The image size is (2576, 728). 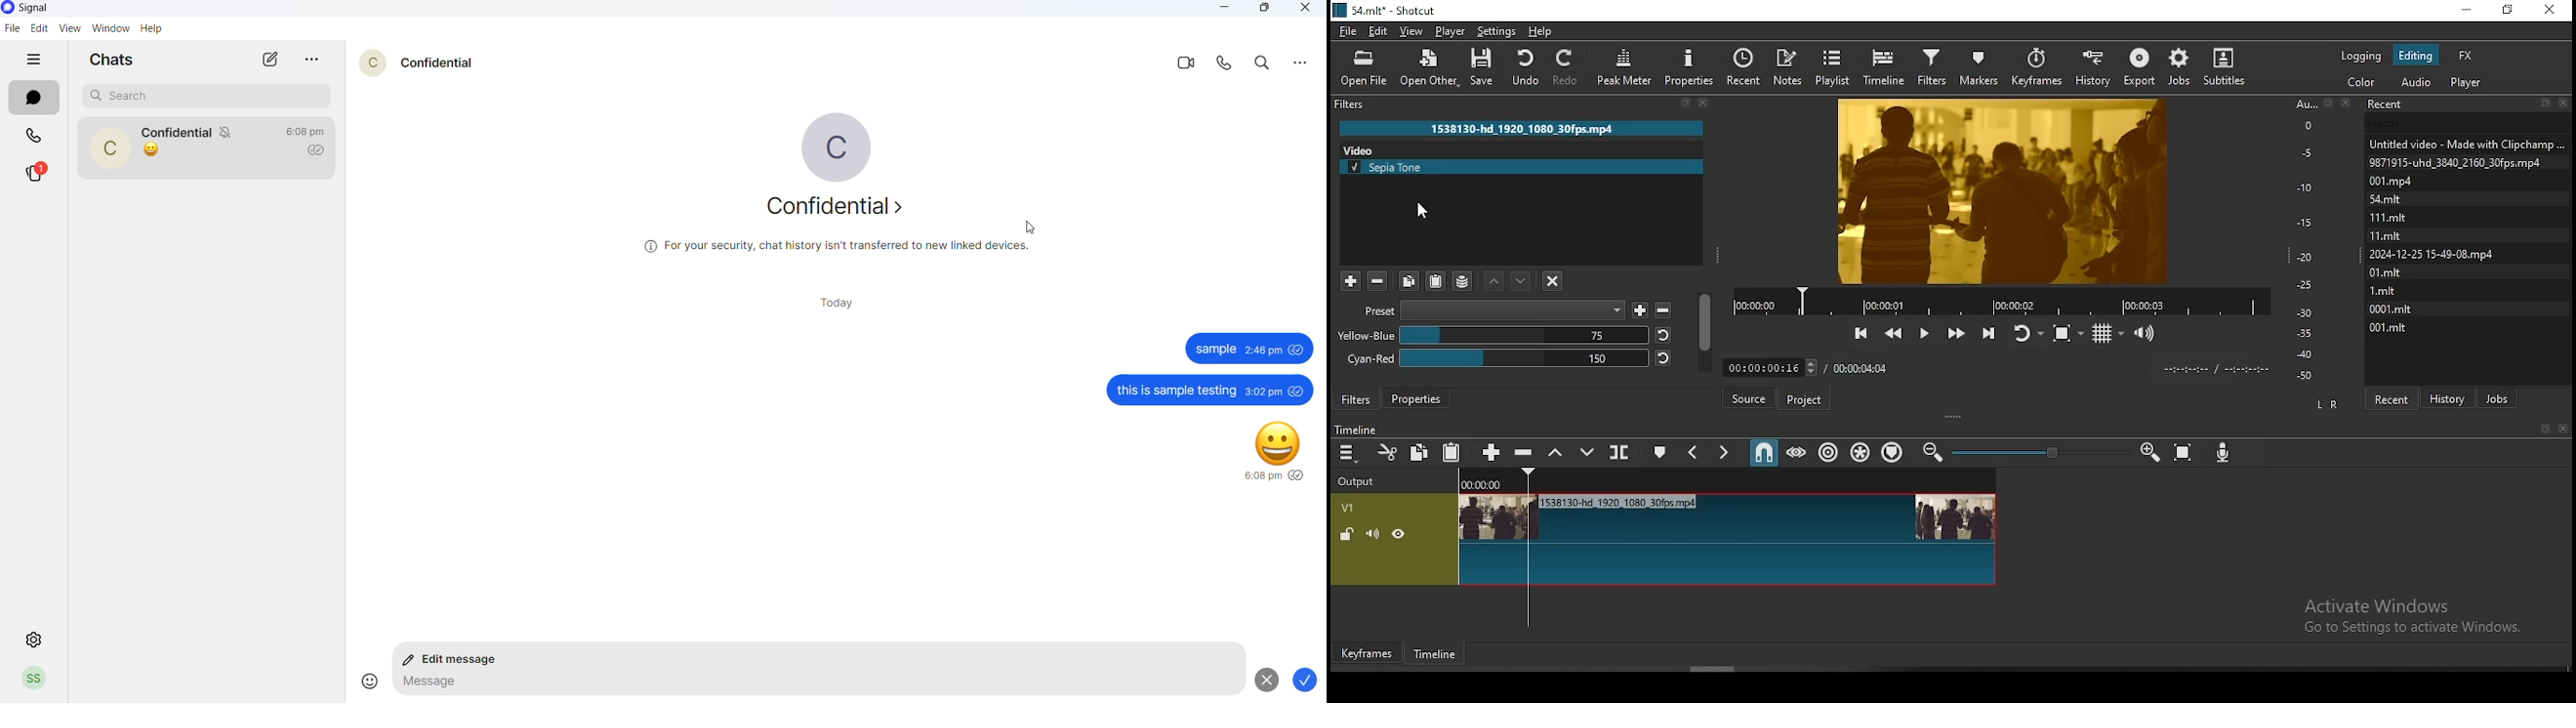 What do you see at coordinates (1662, 357) in the screenshot?
I see `reset to default` at bounding box center [1662, 357].